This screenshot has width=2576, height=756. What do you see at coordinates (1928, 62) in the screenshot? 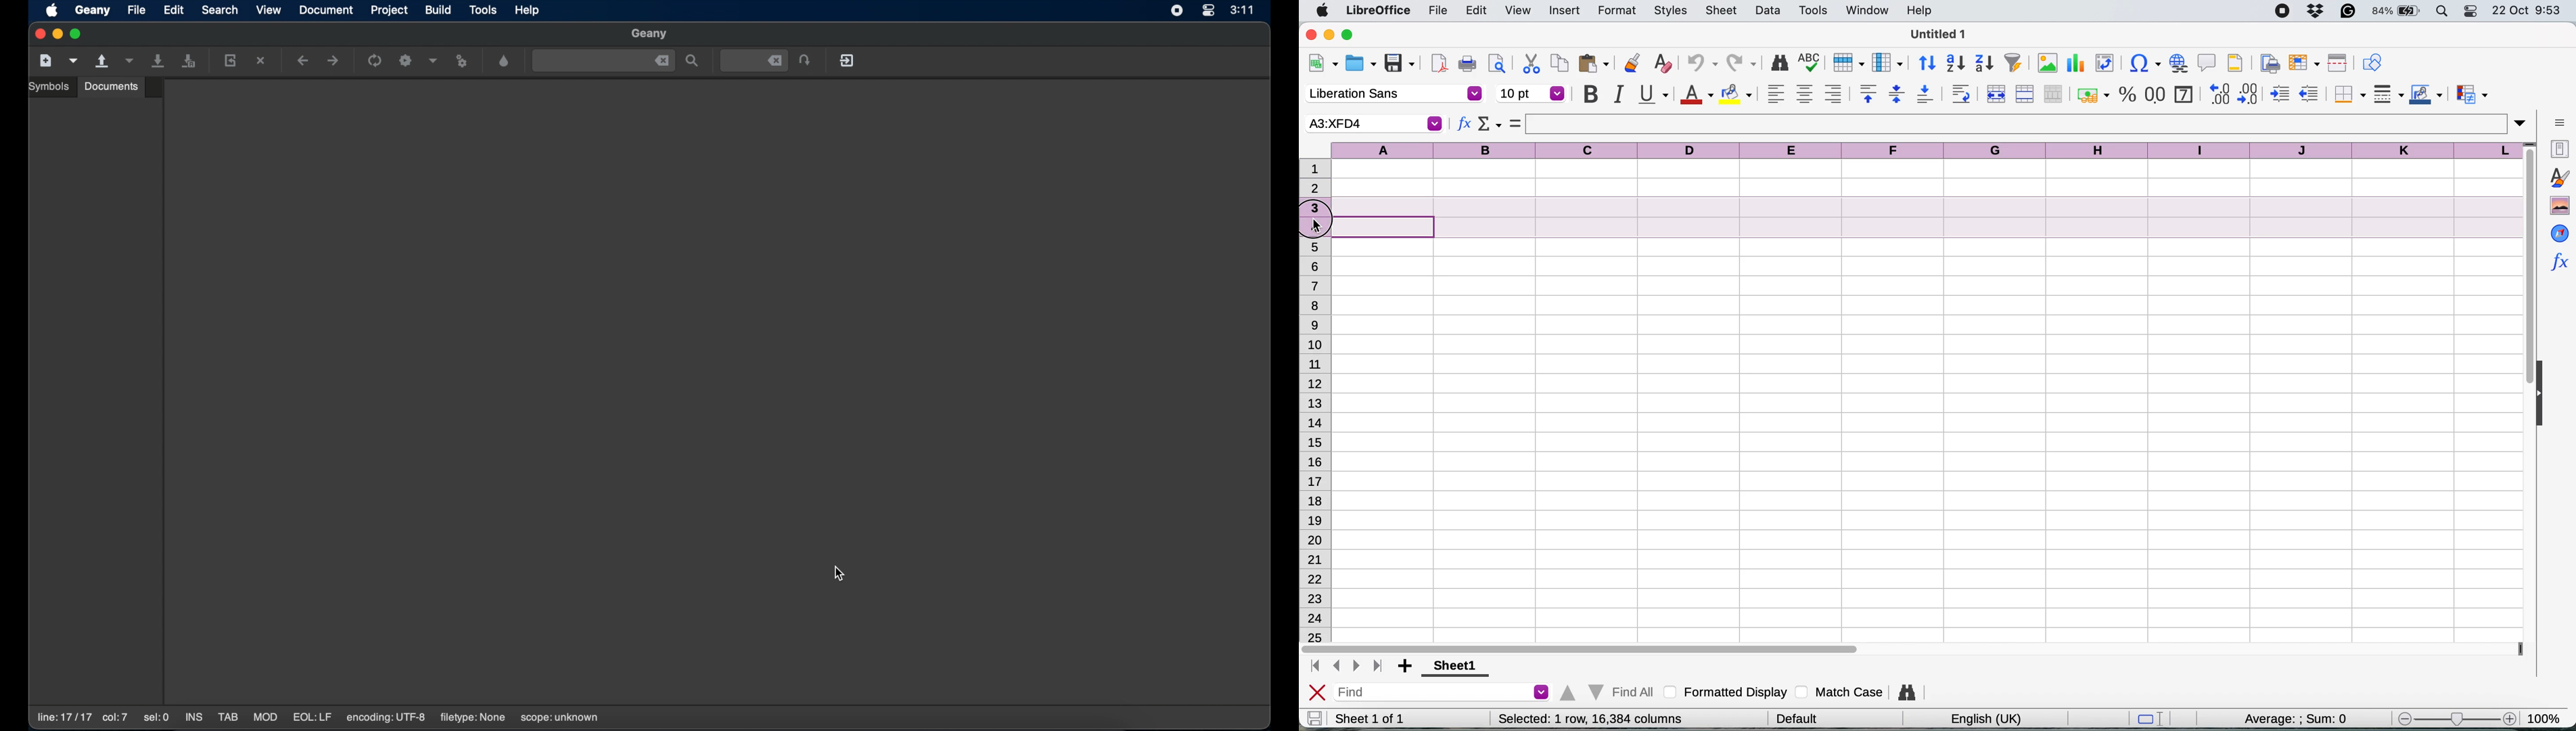
I see `sort` at bounding box center [1928, 62].